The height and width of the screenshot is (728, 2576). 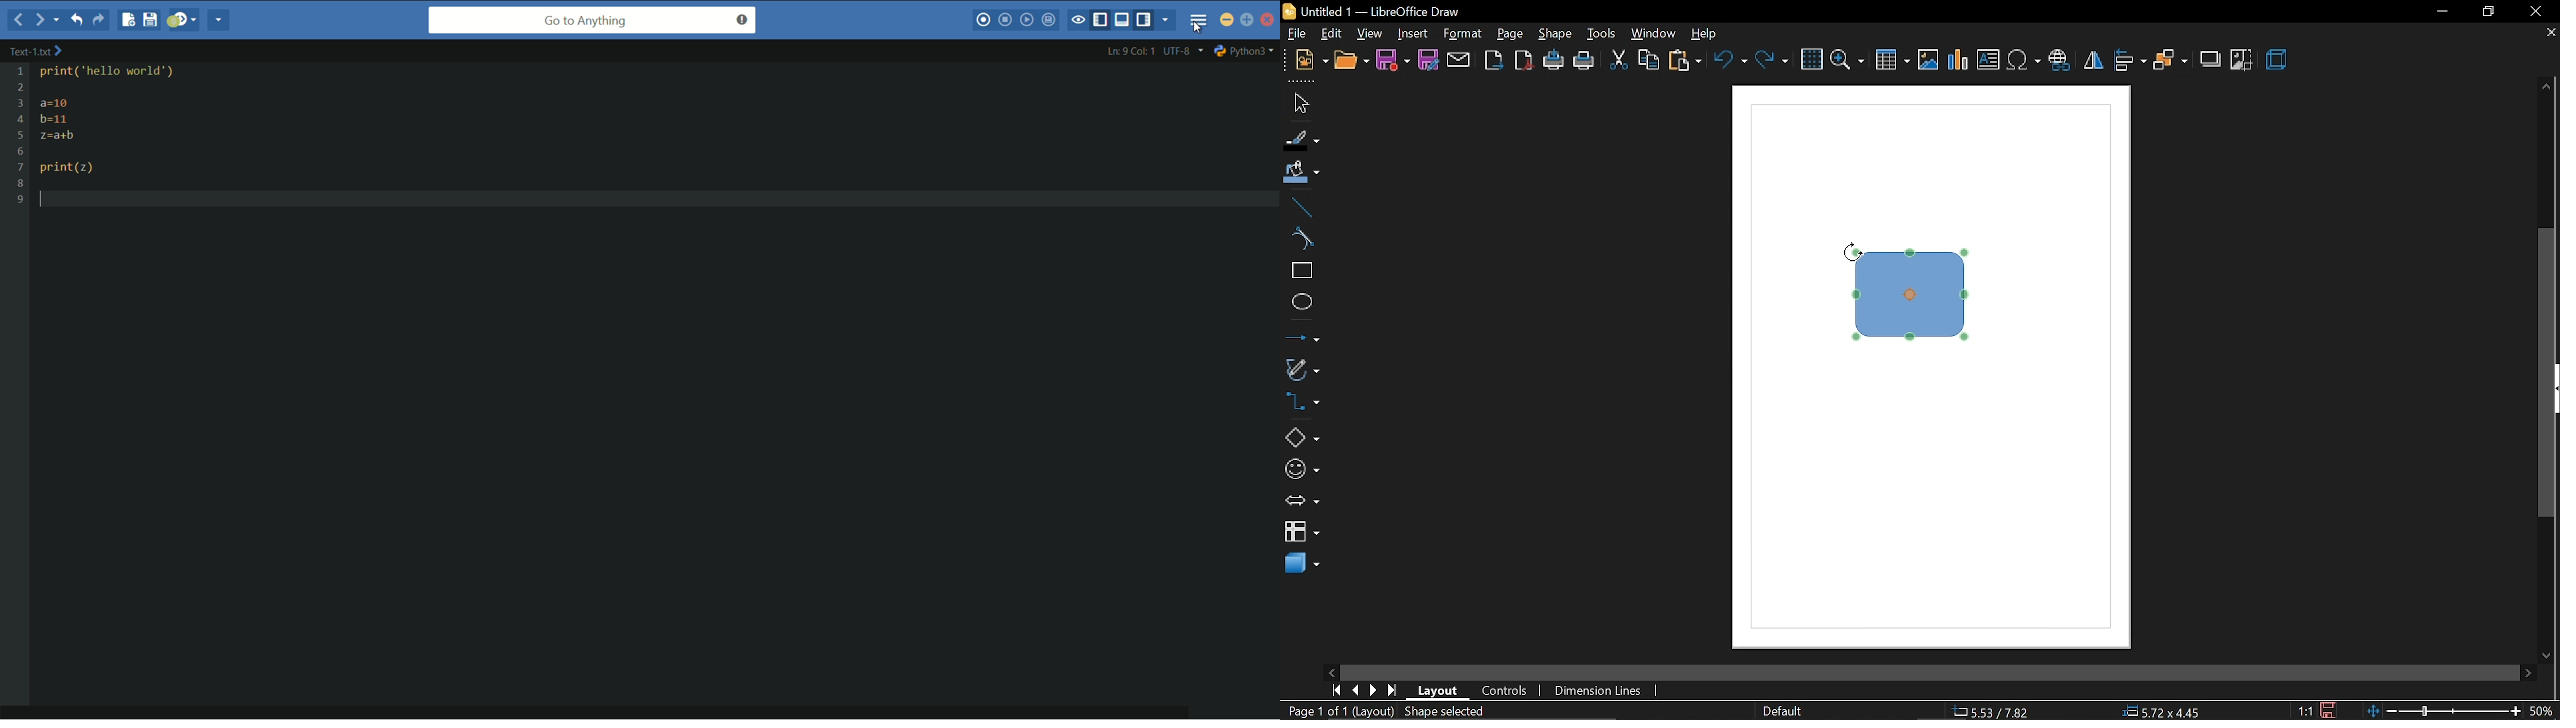 What do you see at coordinates (1439, 690) in the screenshot?
I see `layout` at bounding box center [1439, 690].